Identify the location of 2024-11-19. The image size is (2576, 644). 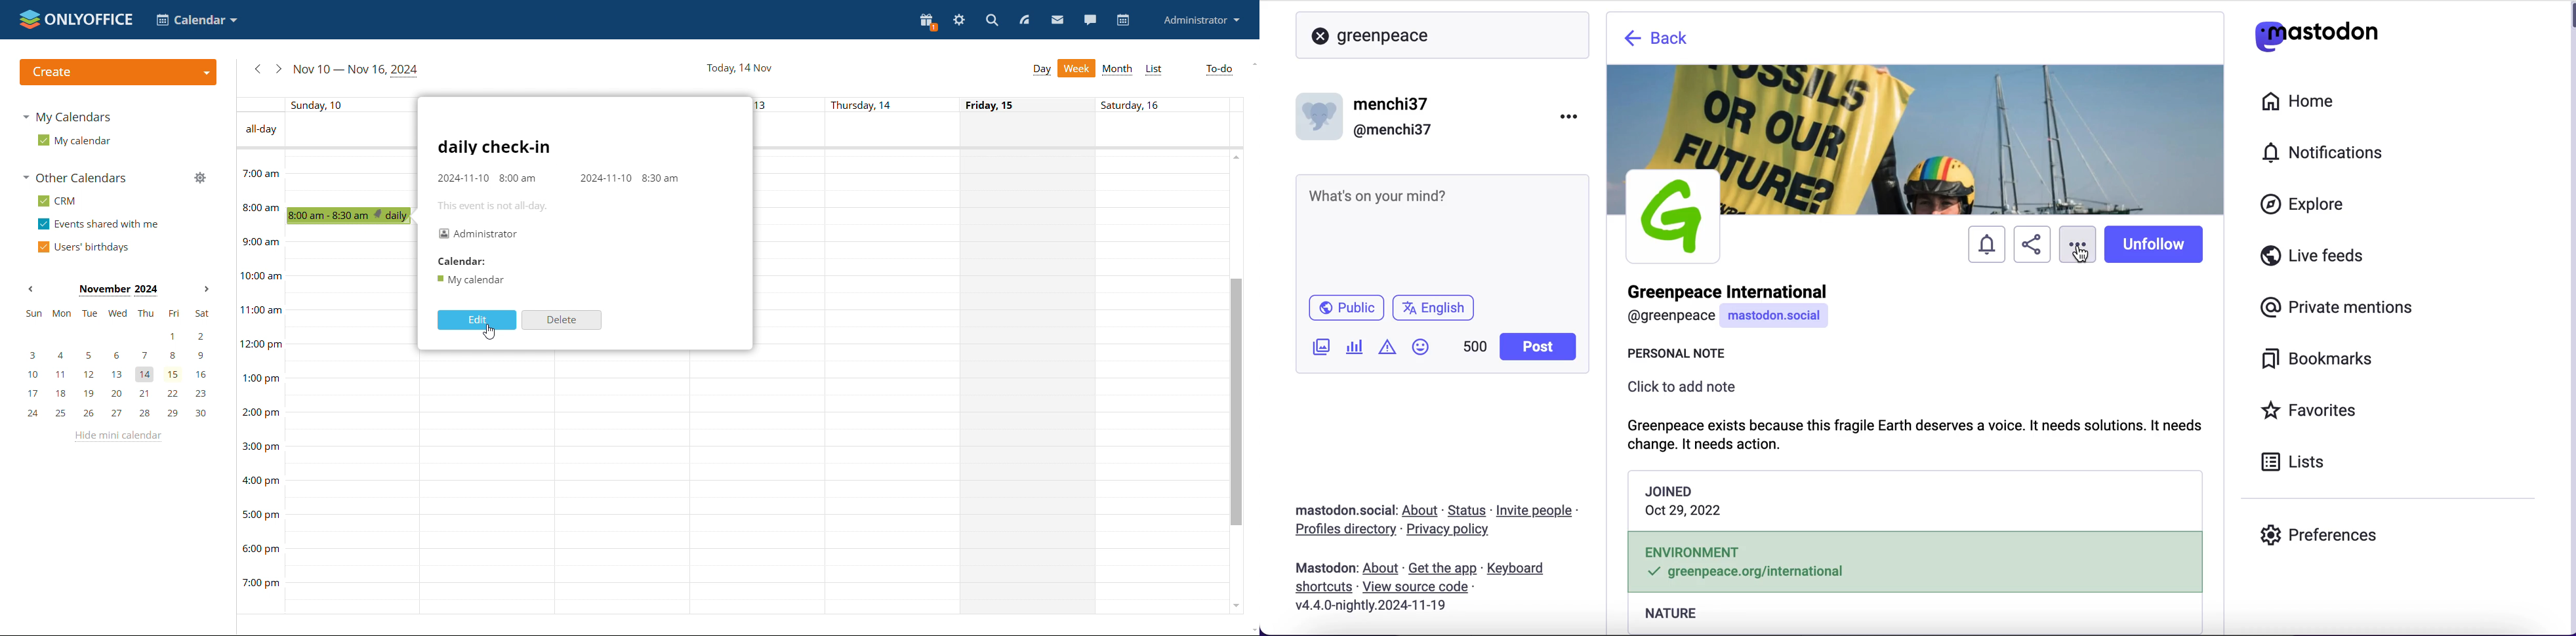
(1379, 605).